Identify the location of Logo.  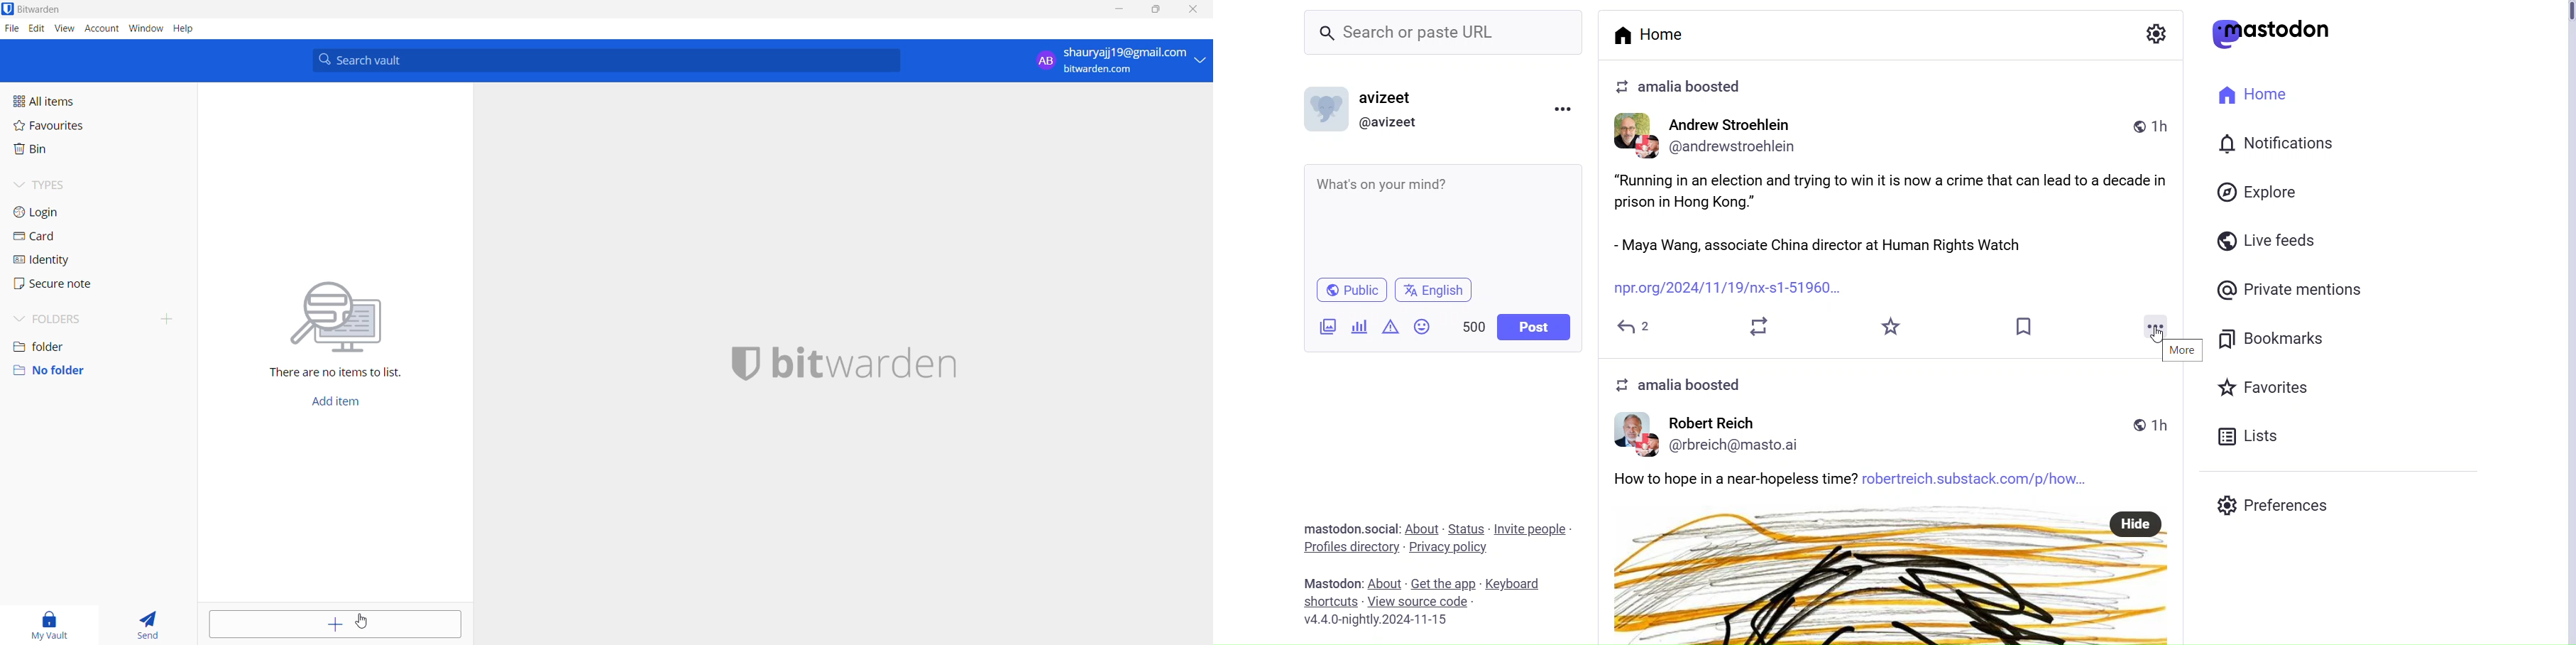
(2274, 33).